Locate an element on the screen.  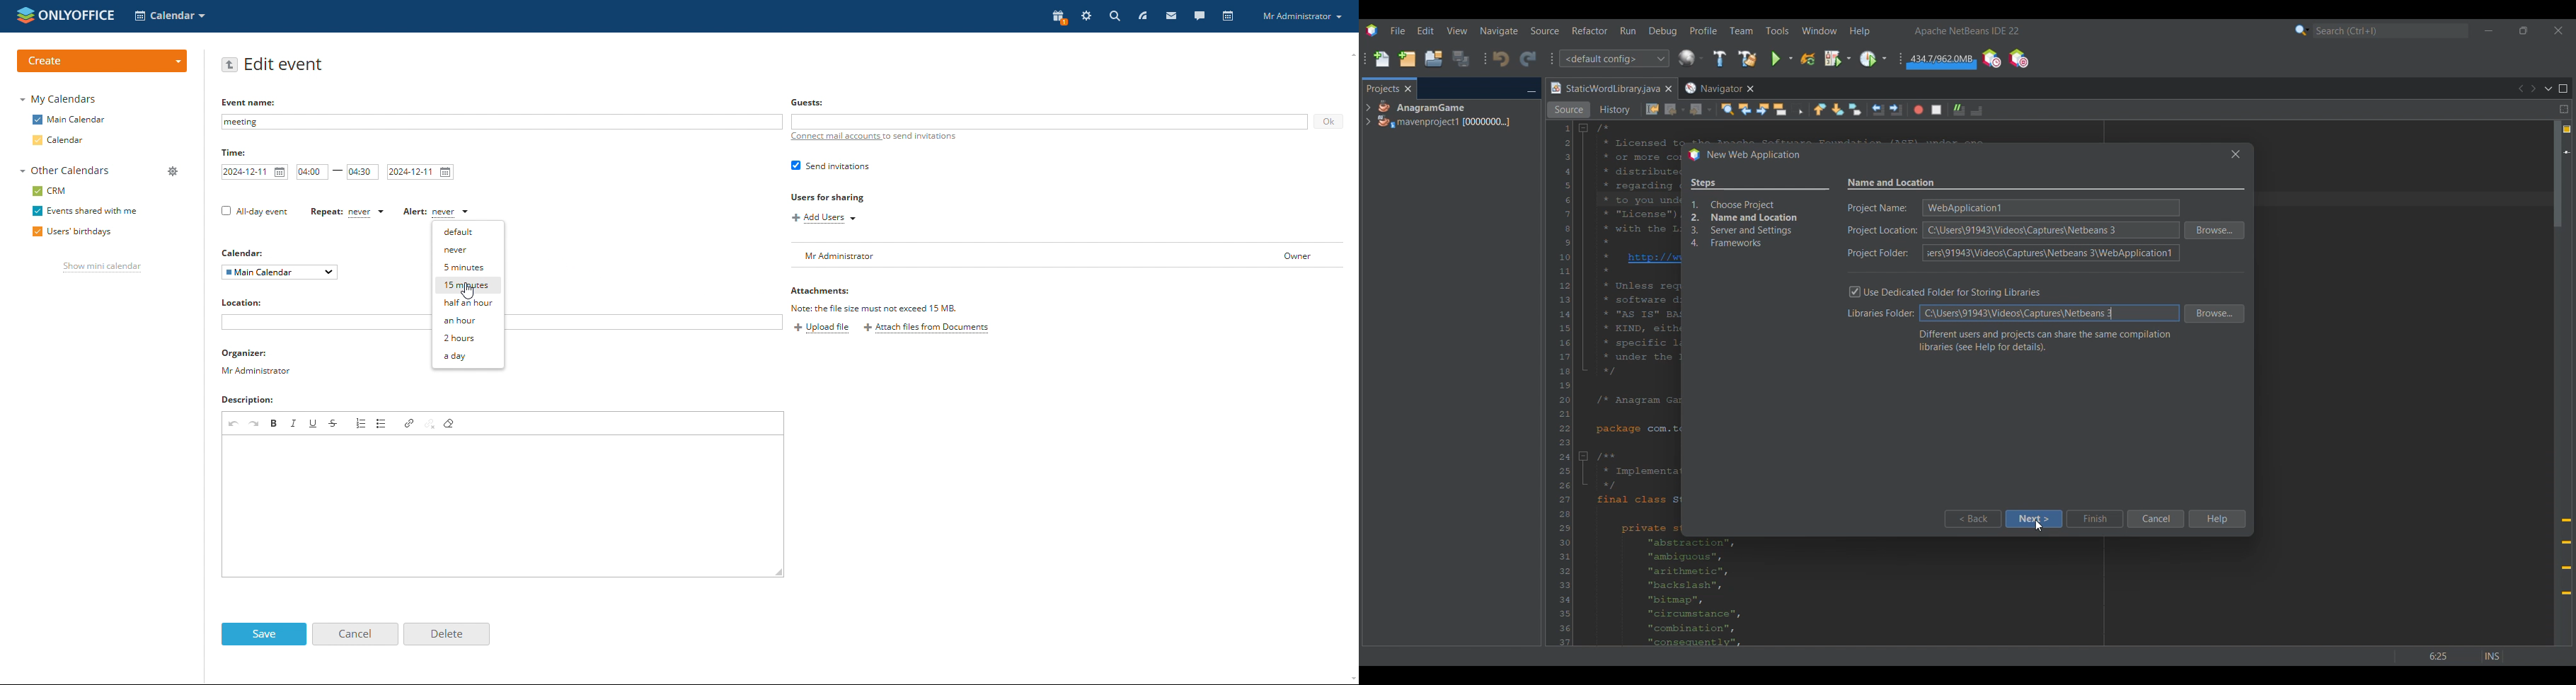
my calendars is located at coordinates (59, 100).